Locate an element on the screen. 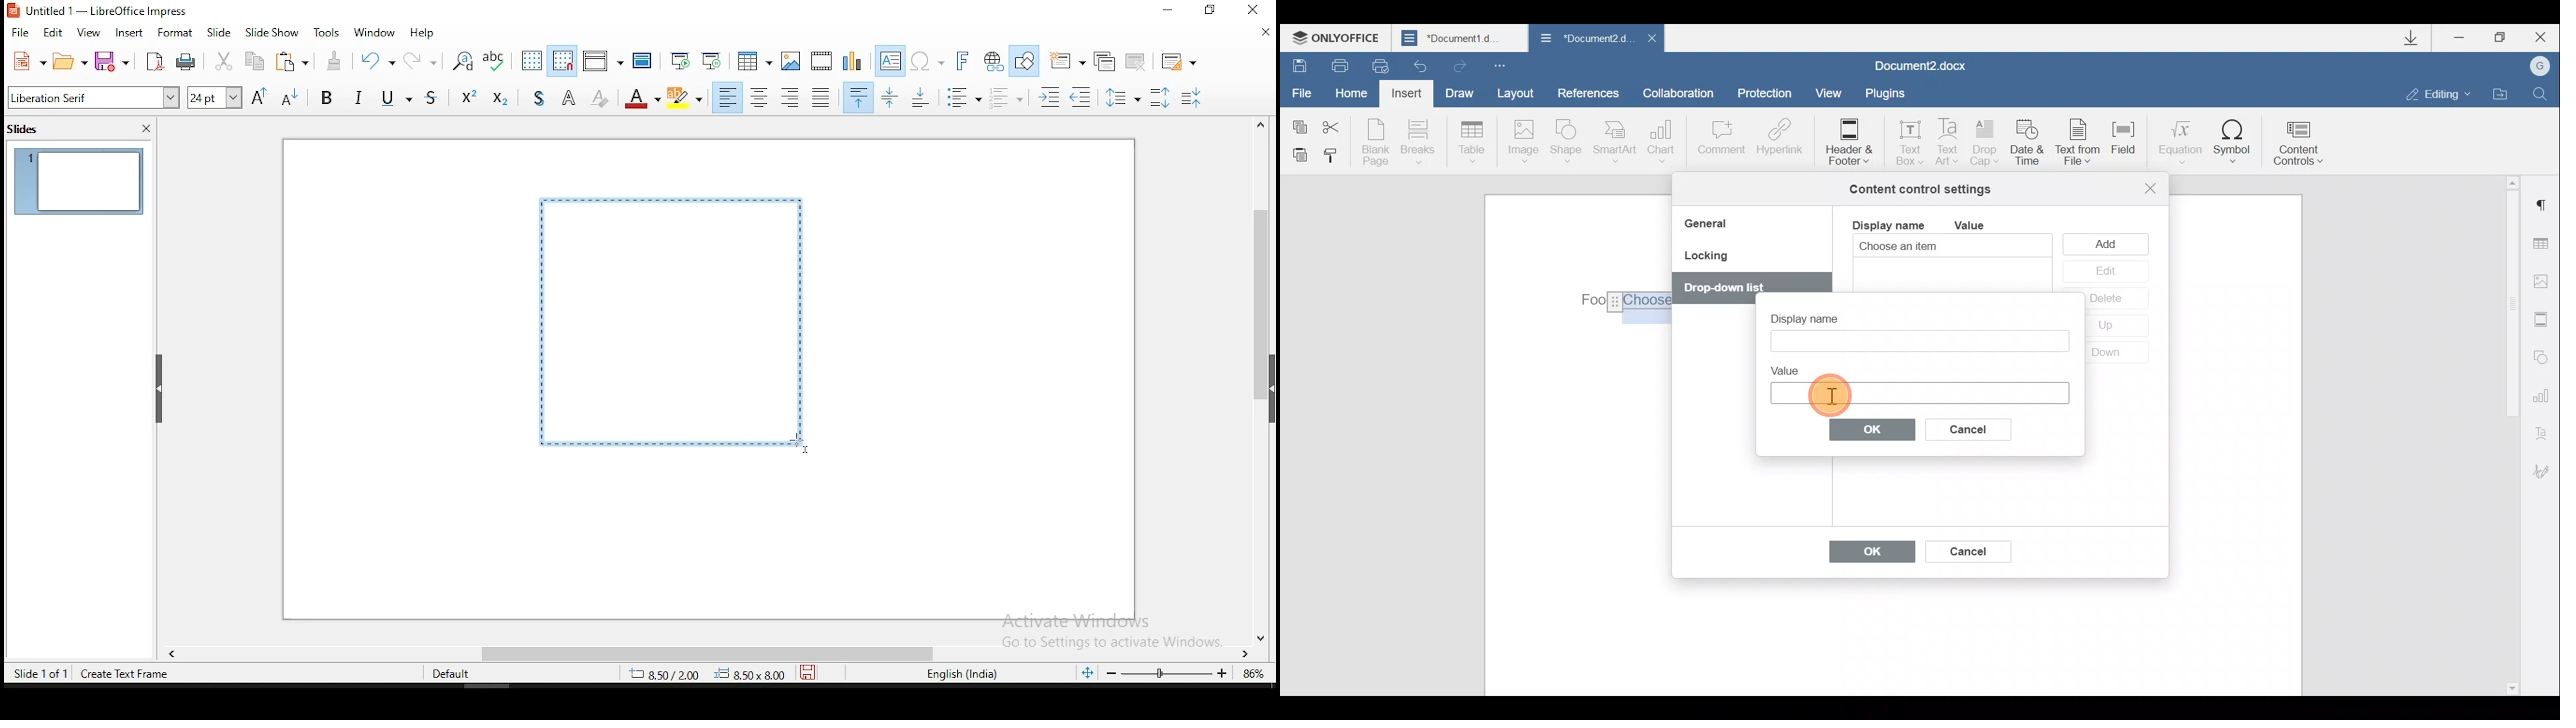 The image size is (2576, 728). Cancel is located at coordinates (1967, 549).